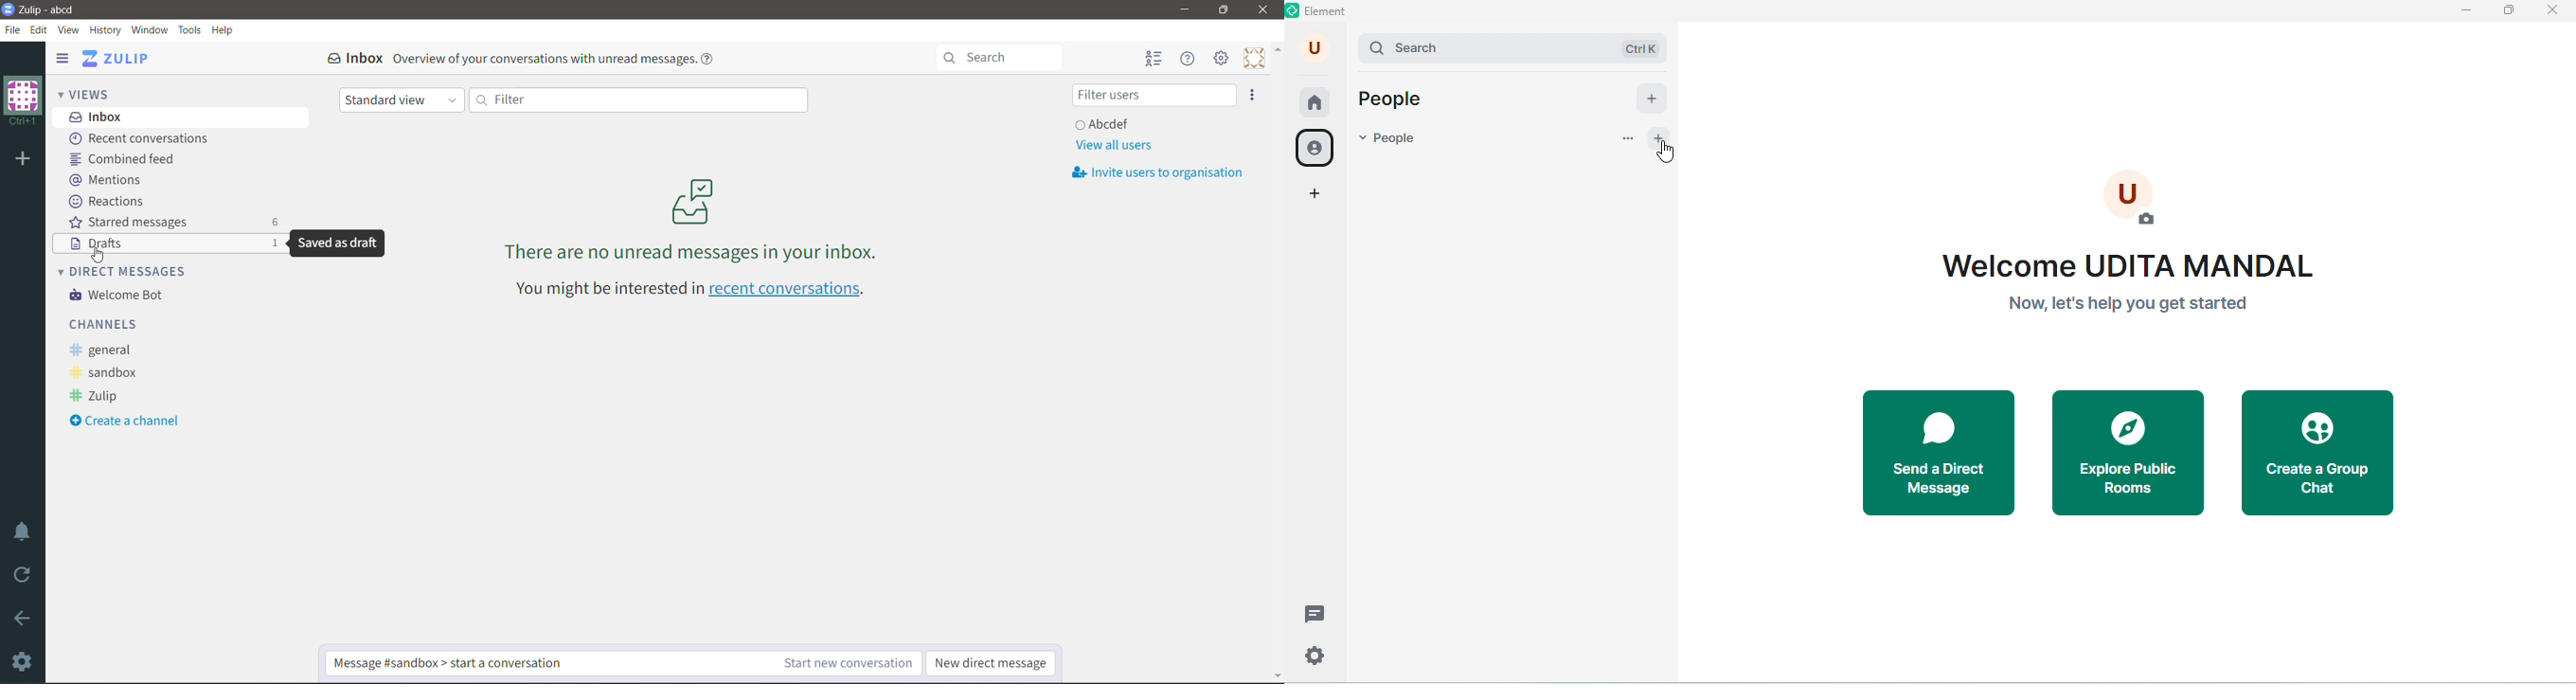  What do you see at coordinates (105, 350) in the screenshot?
I see `general` at bounding box center [105, 350].